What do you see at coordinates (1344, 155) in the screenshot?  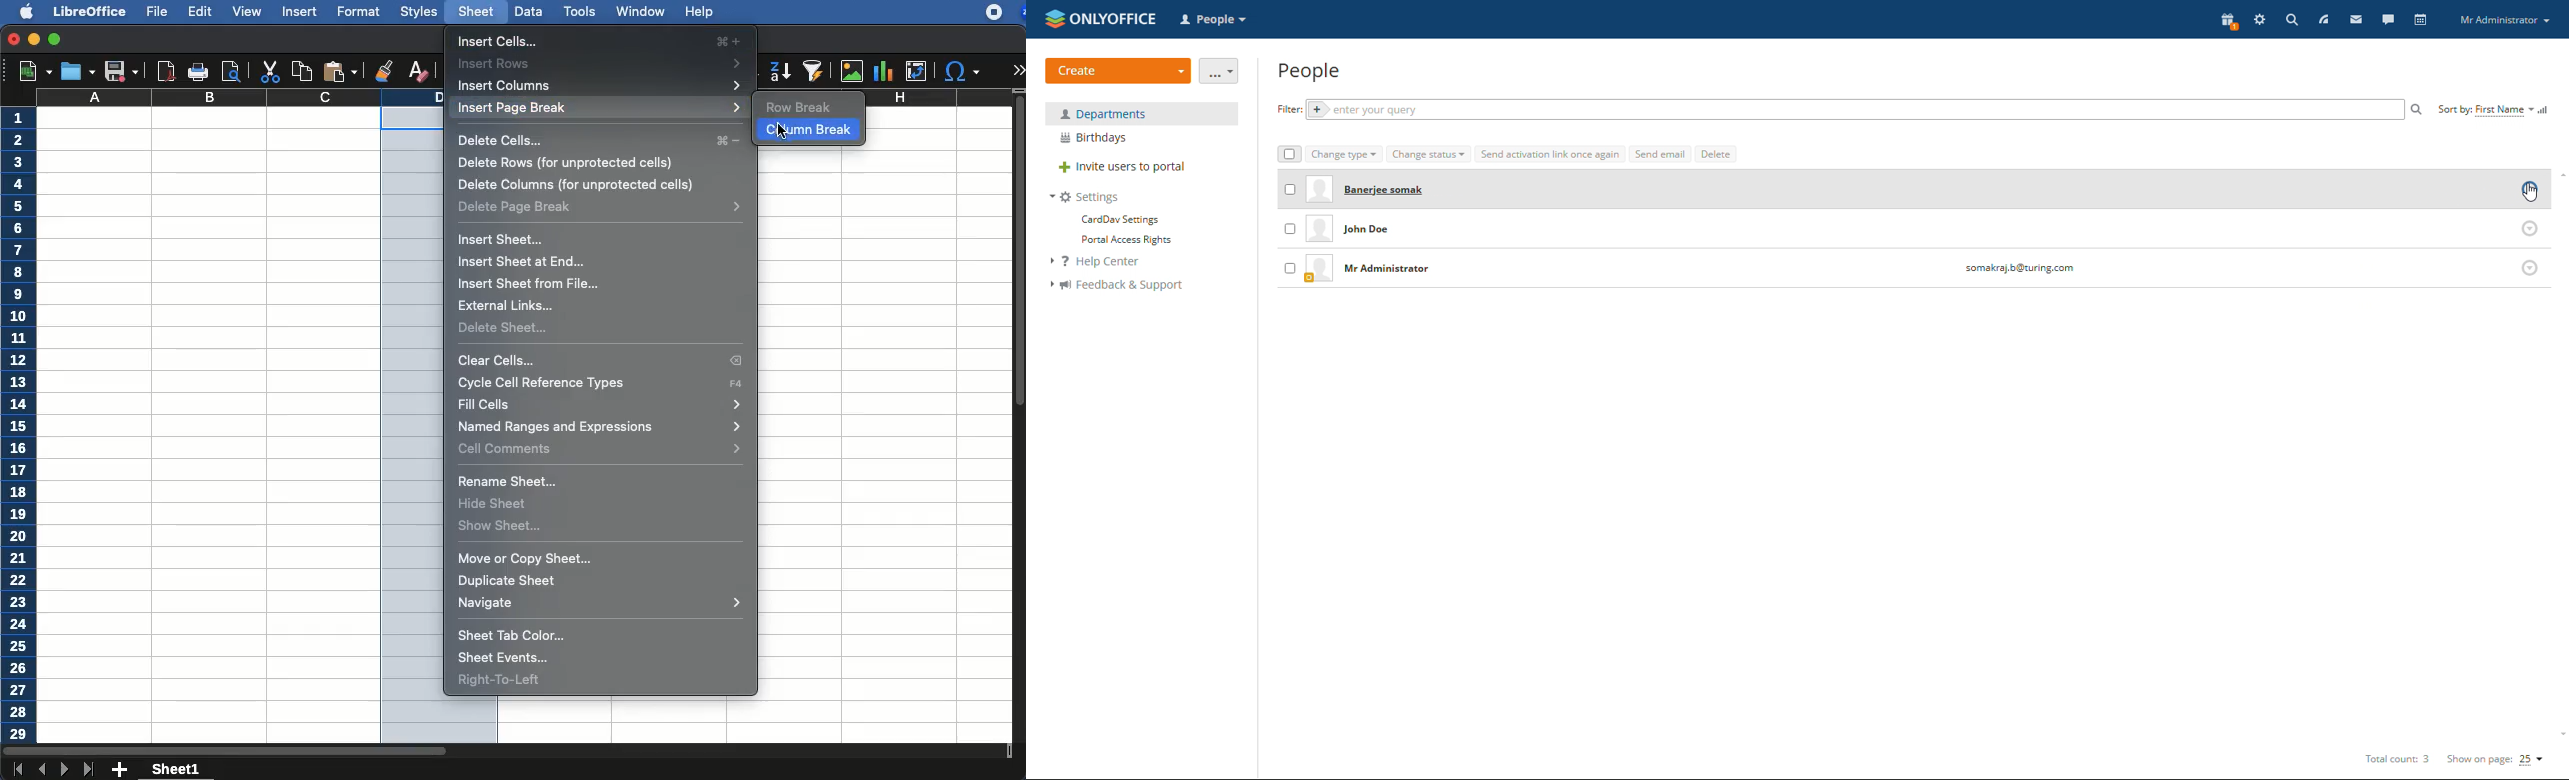 I see `change type` at bounding box center [1344, 155].